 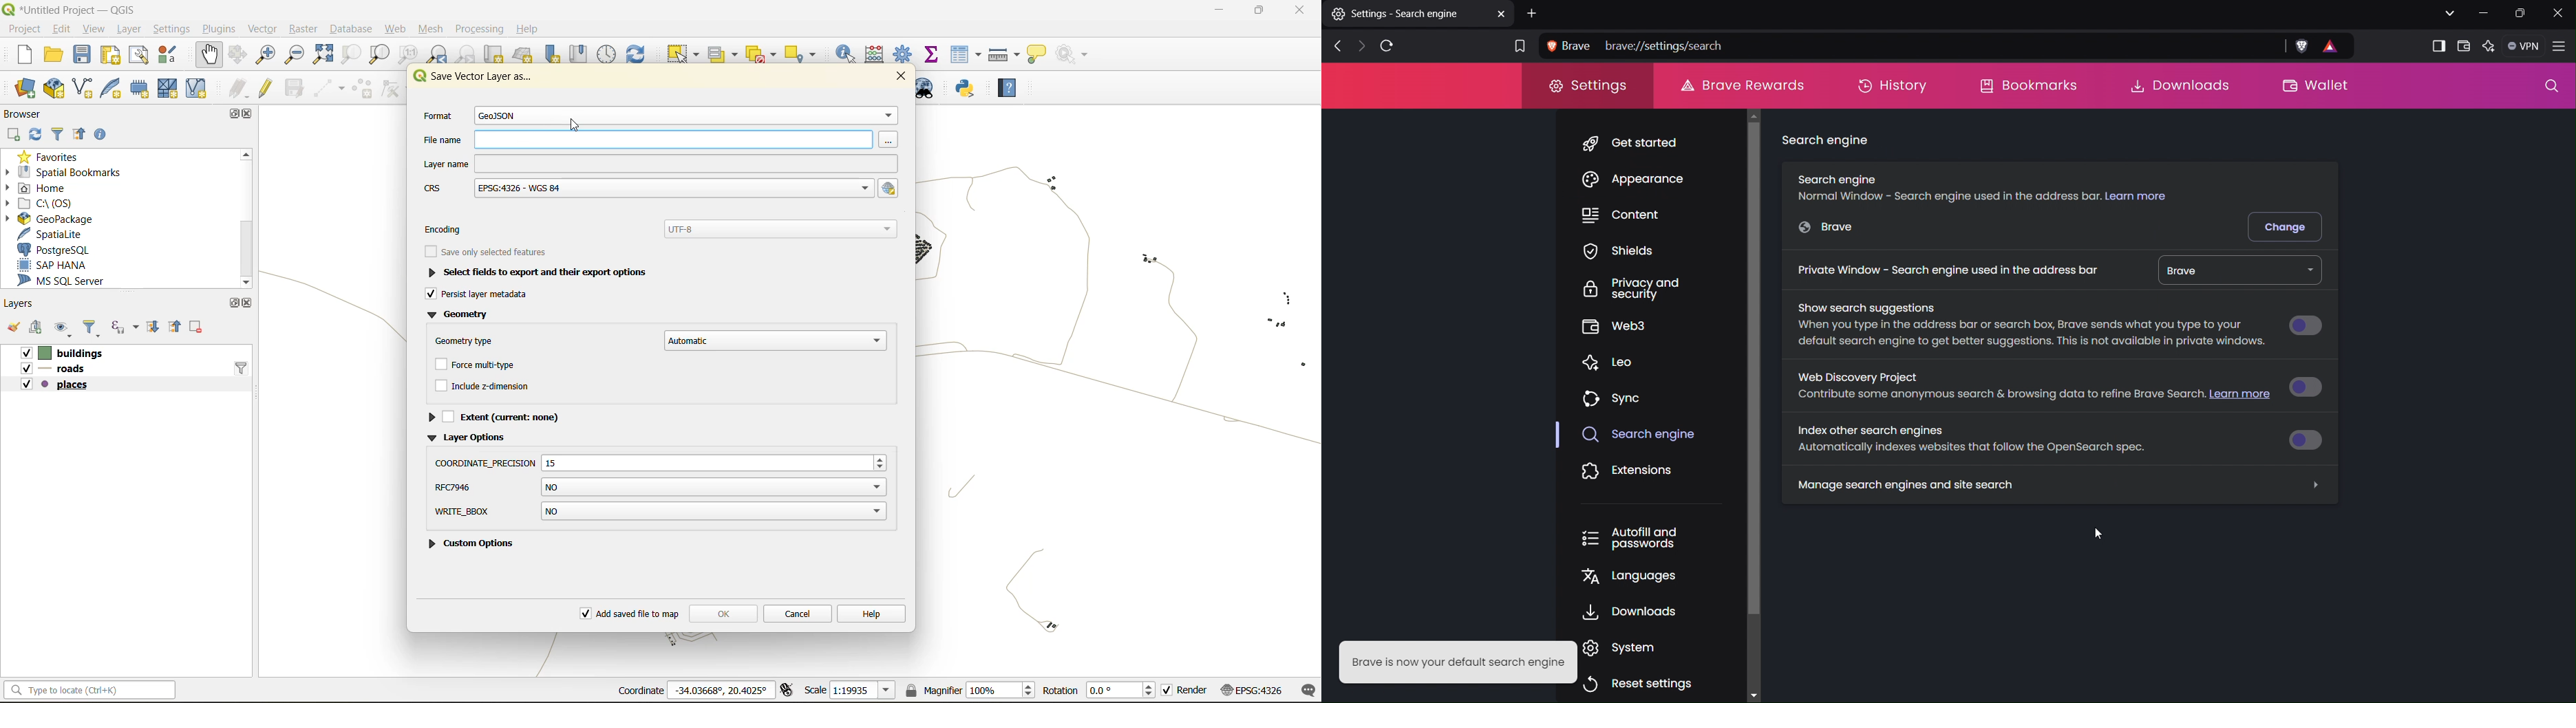 What do you see at coordinates (323, 55) in the screenshot?
I see `zoom full` at bounding box center [323, 55].